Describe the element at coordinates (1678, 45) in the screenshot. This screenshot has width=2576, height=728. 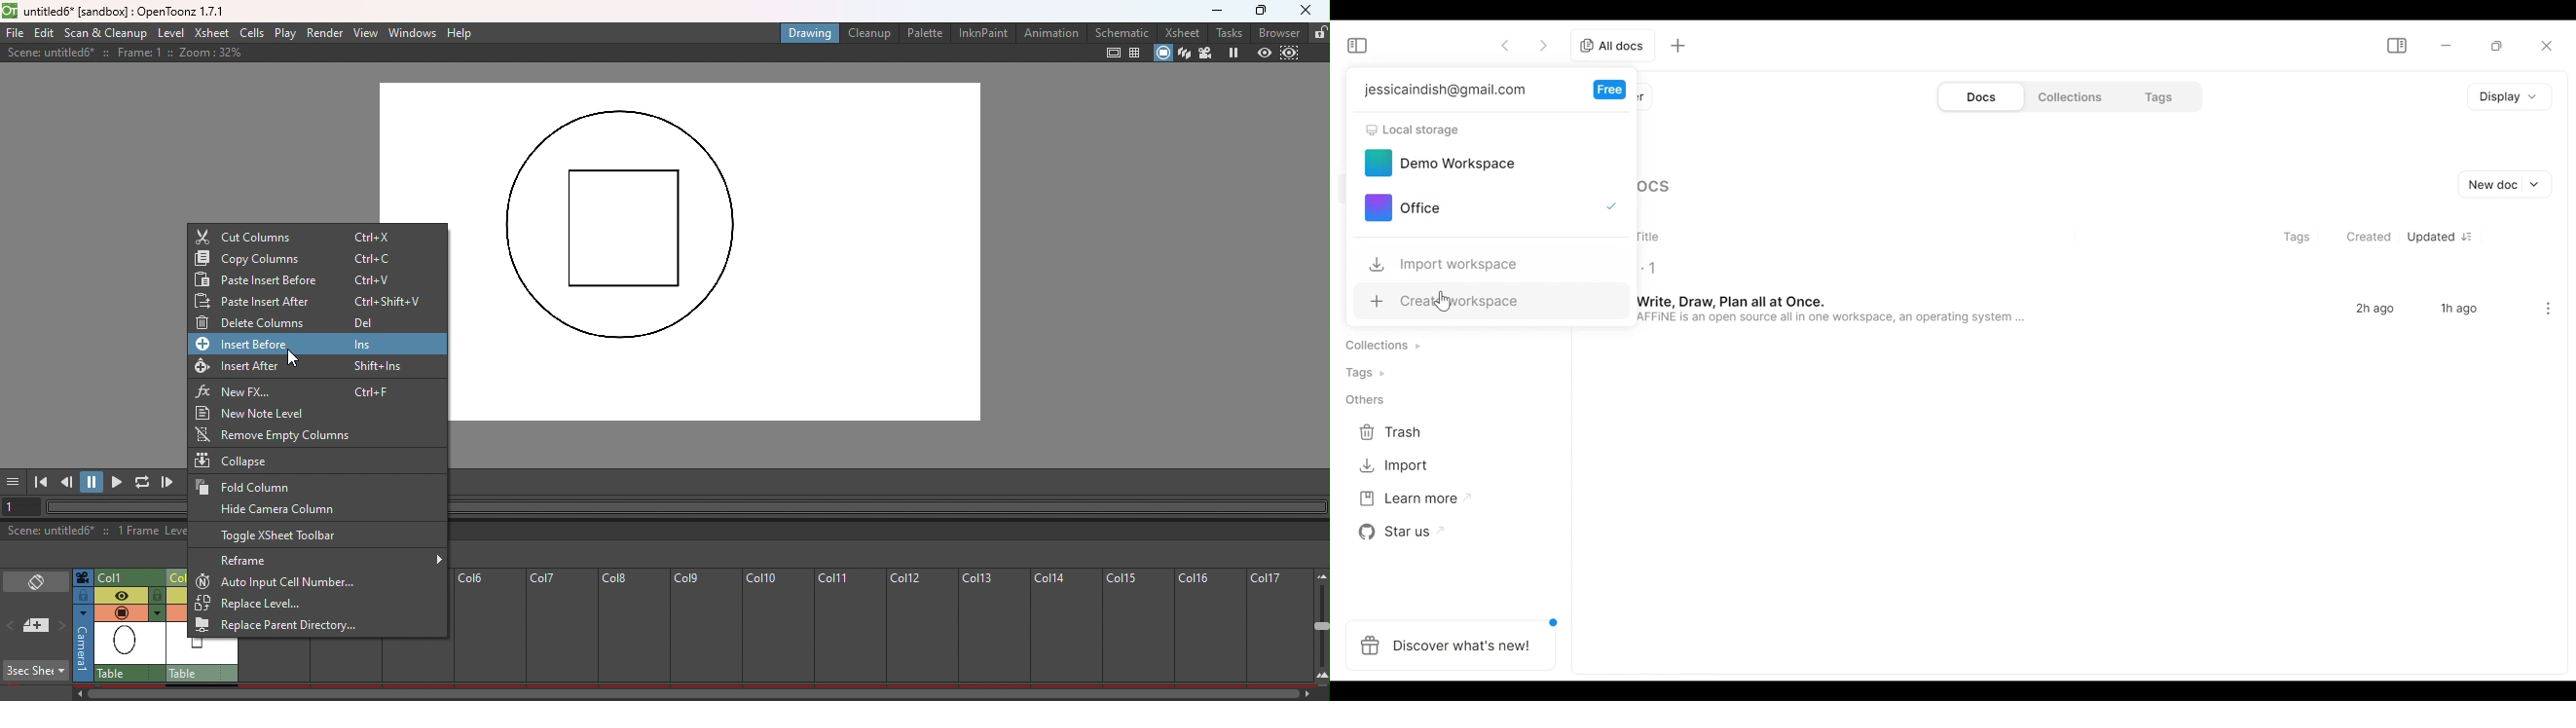
I see `New tab` at that location.